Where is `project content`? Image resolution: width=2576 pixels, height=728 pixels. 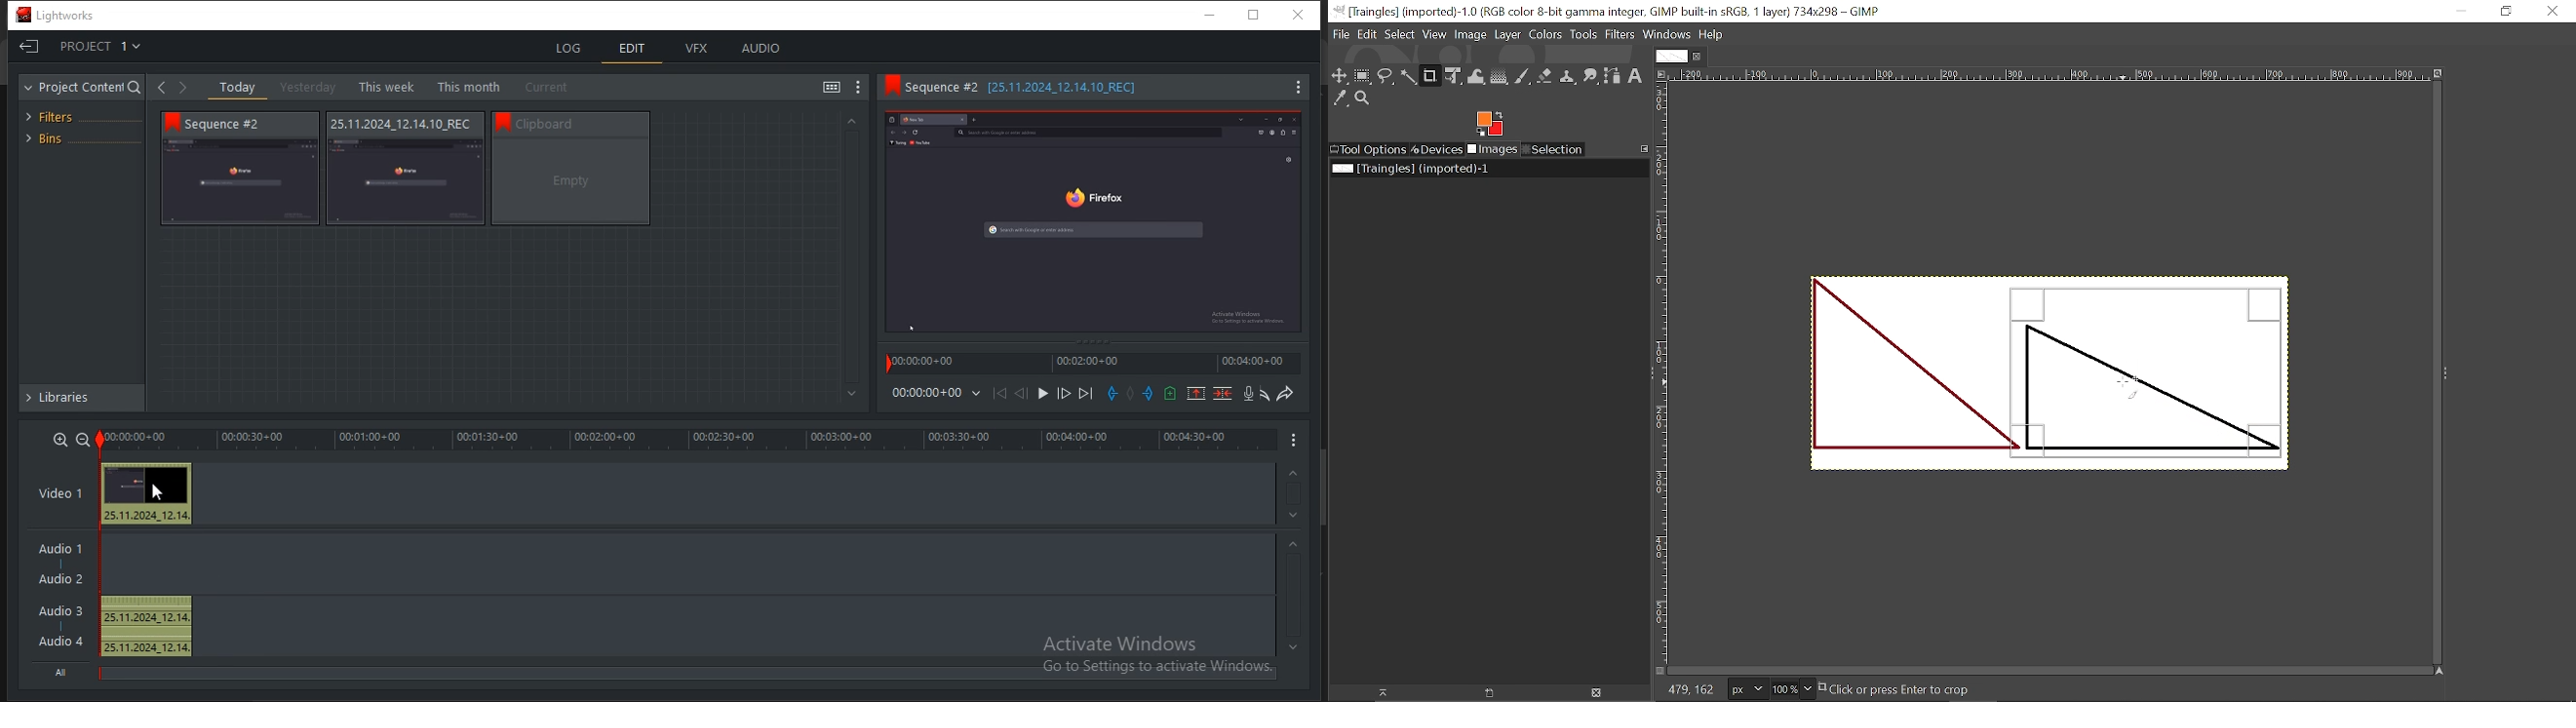
project content is located at coordinates (81, 87).